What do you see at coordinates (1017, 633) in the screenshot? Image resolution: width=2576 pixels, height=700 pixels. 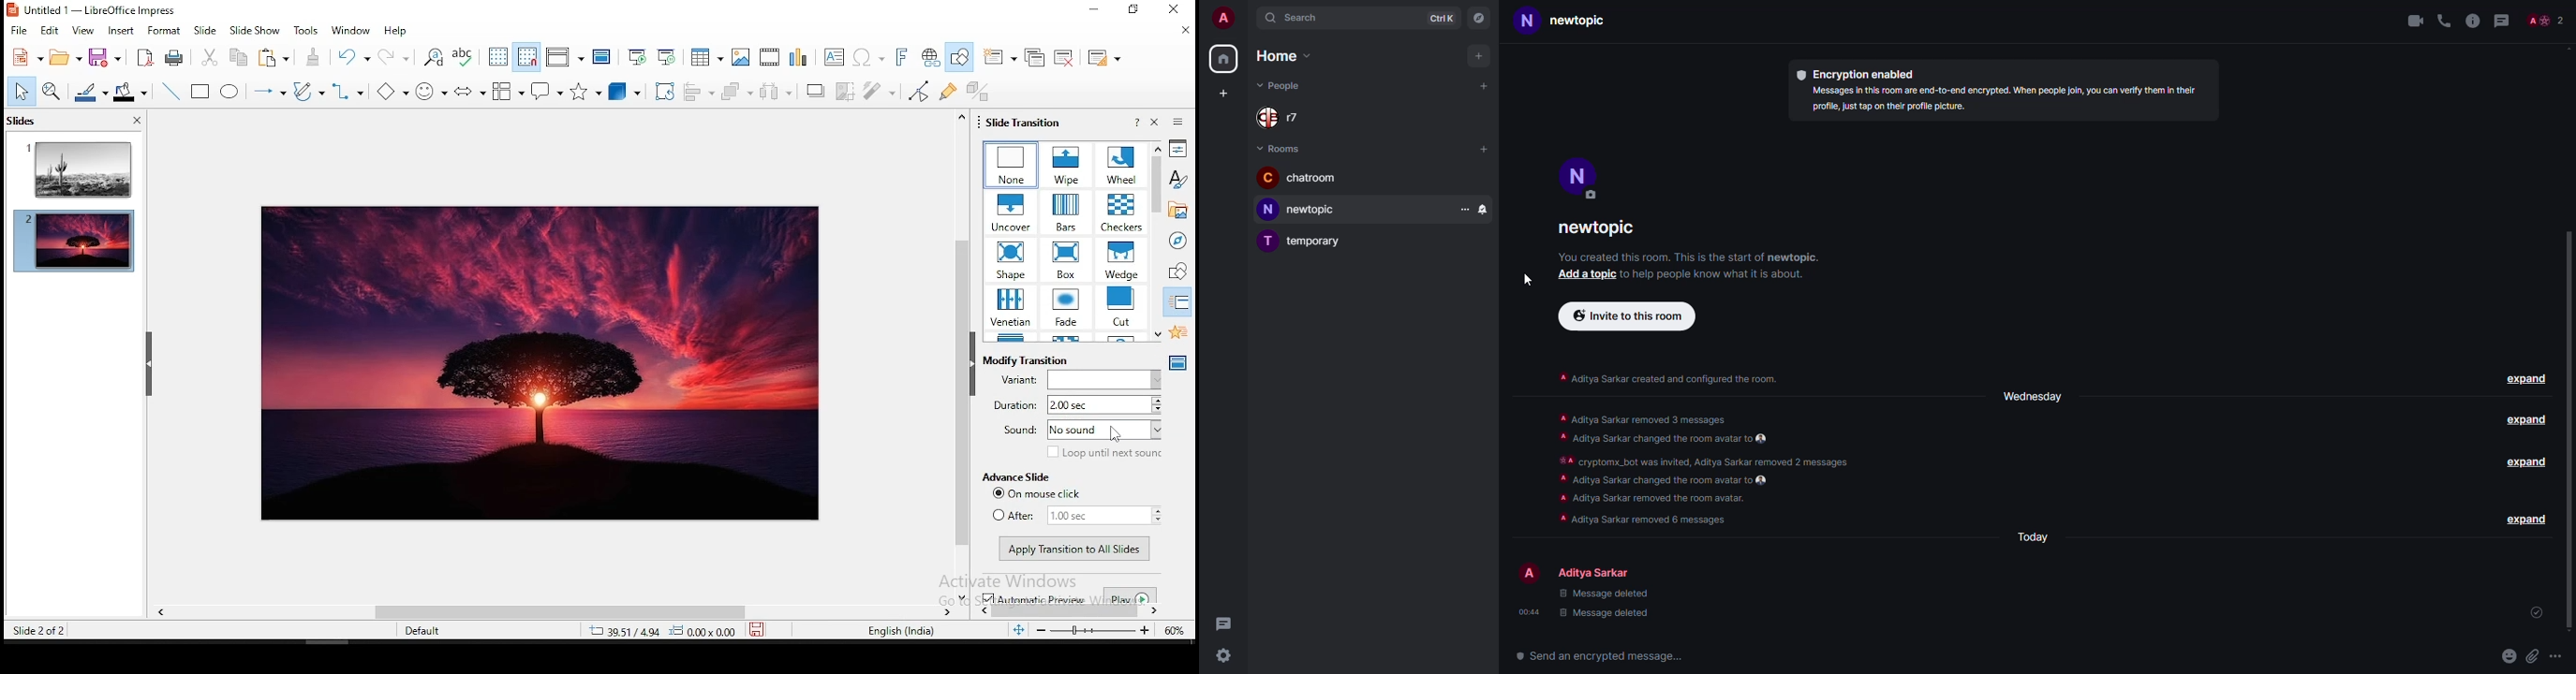 I see `fit to width` at bounding box center [1017, 633].